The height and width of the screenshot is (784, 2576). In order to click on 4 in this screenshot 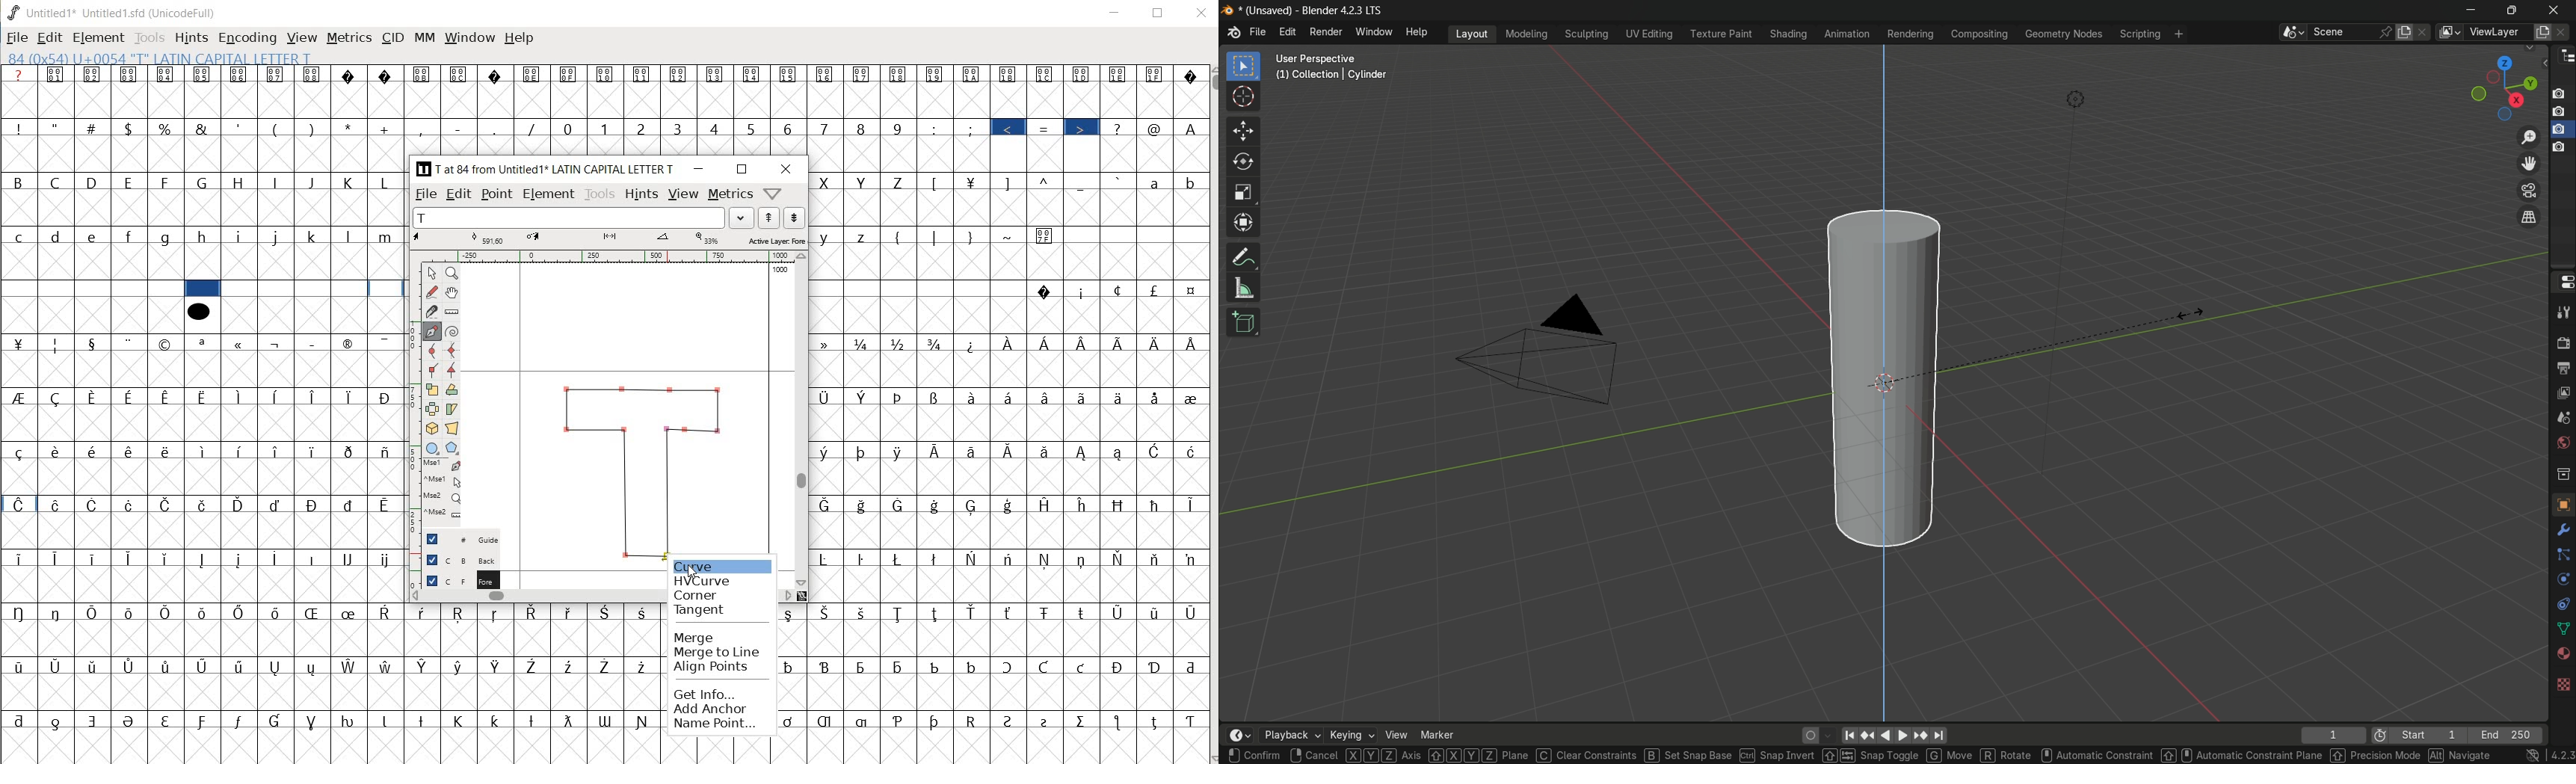, I will do `click(717, 128)`.